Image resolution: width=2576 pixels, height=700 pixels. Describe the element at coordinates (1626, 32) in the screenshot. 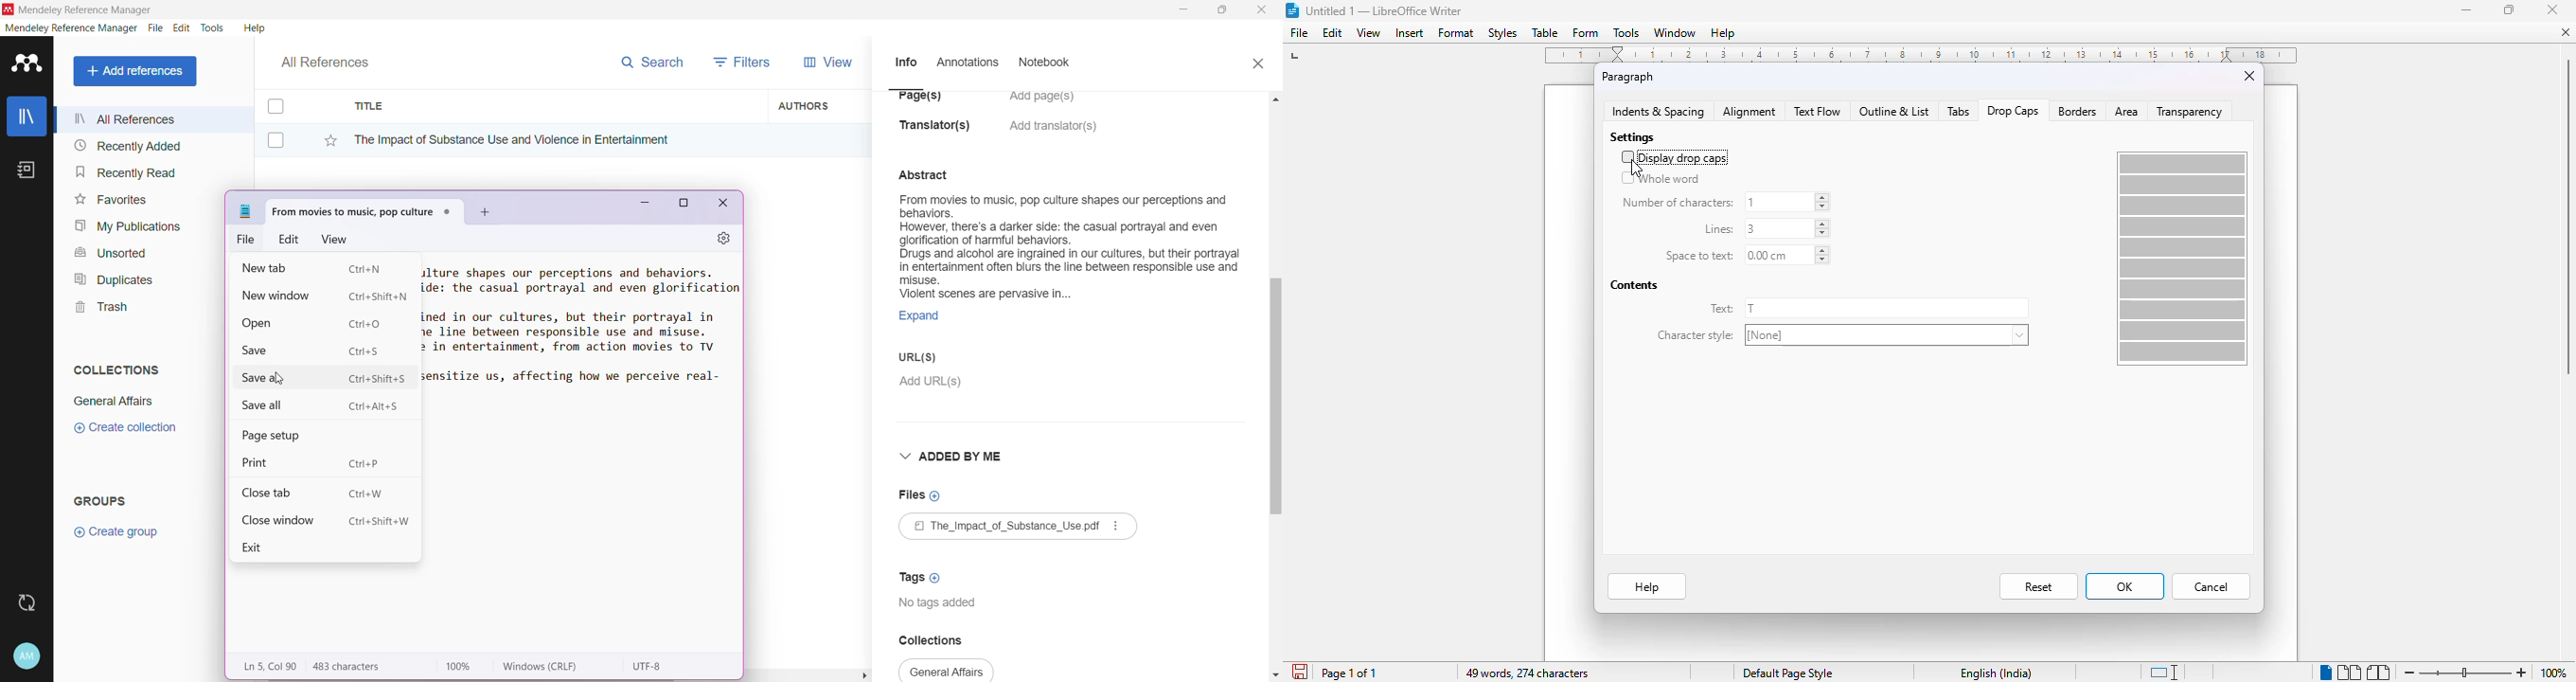

I see `tools` at that location.